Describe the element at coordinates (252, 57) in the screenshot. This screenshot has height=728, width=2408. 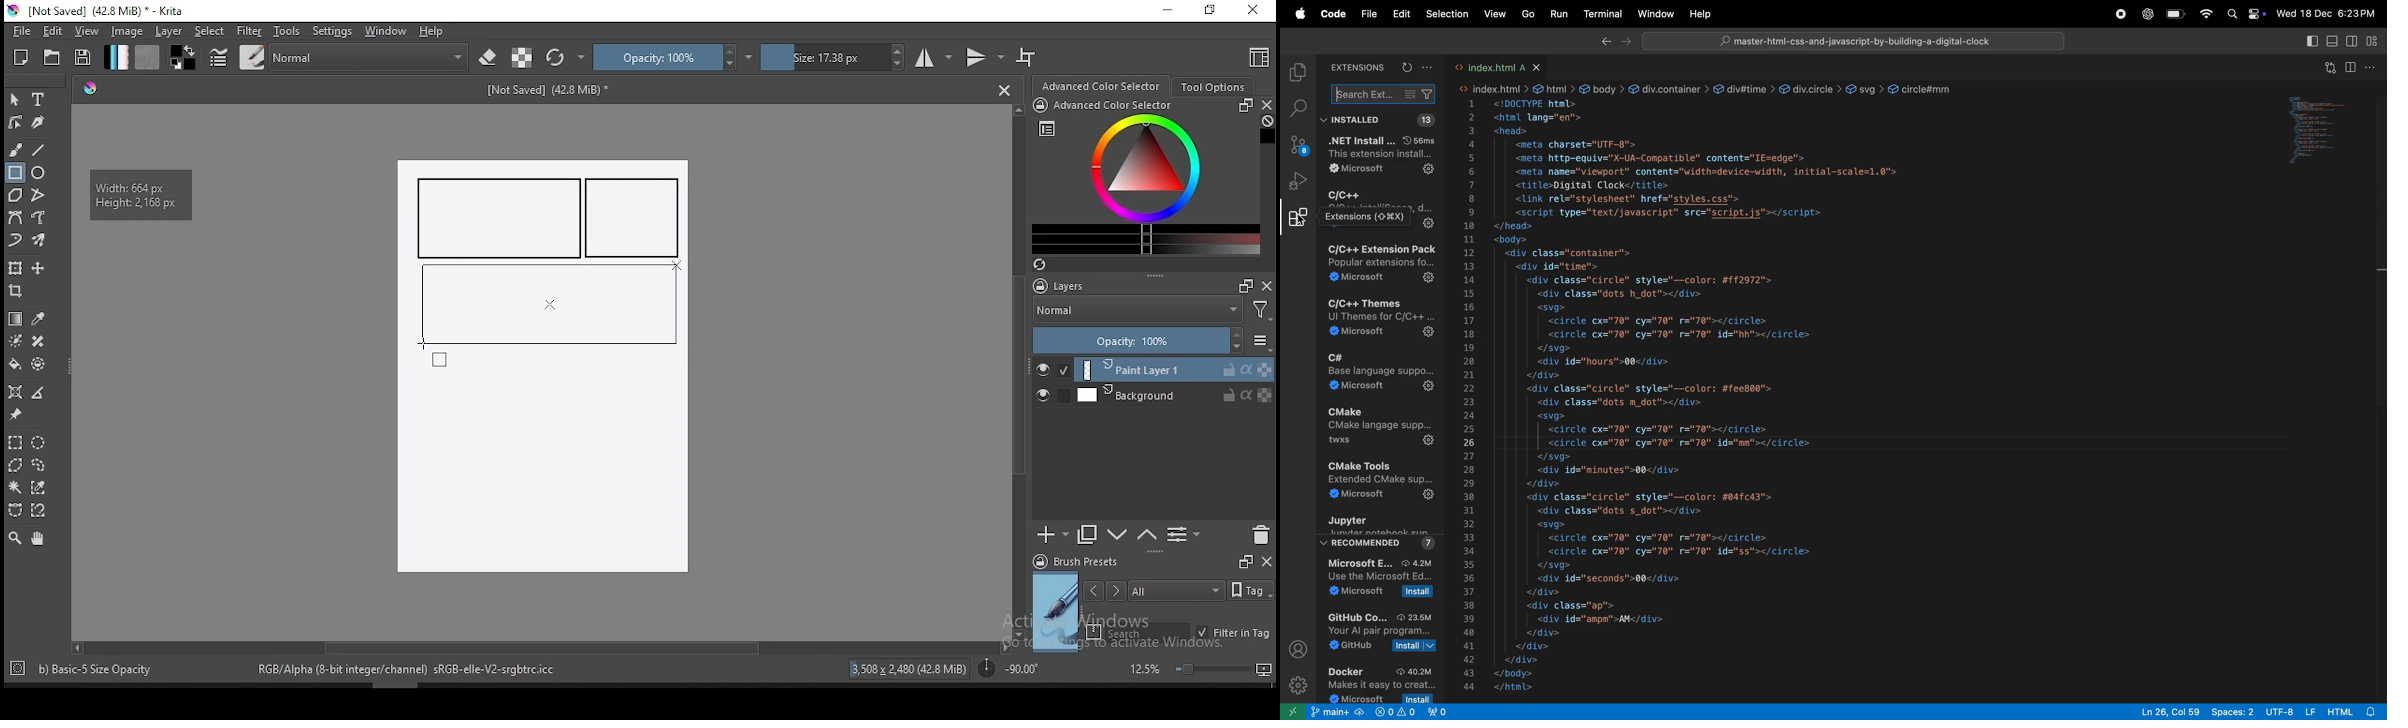
I see `brushes` at that location.